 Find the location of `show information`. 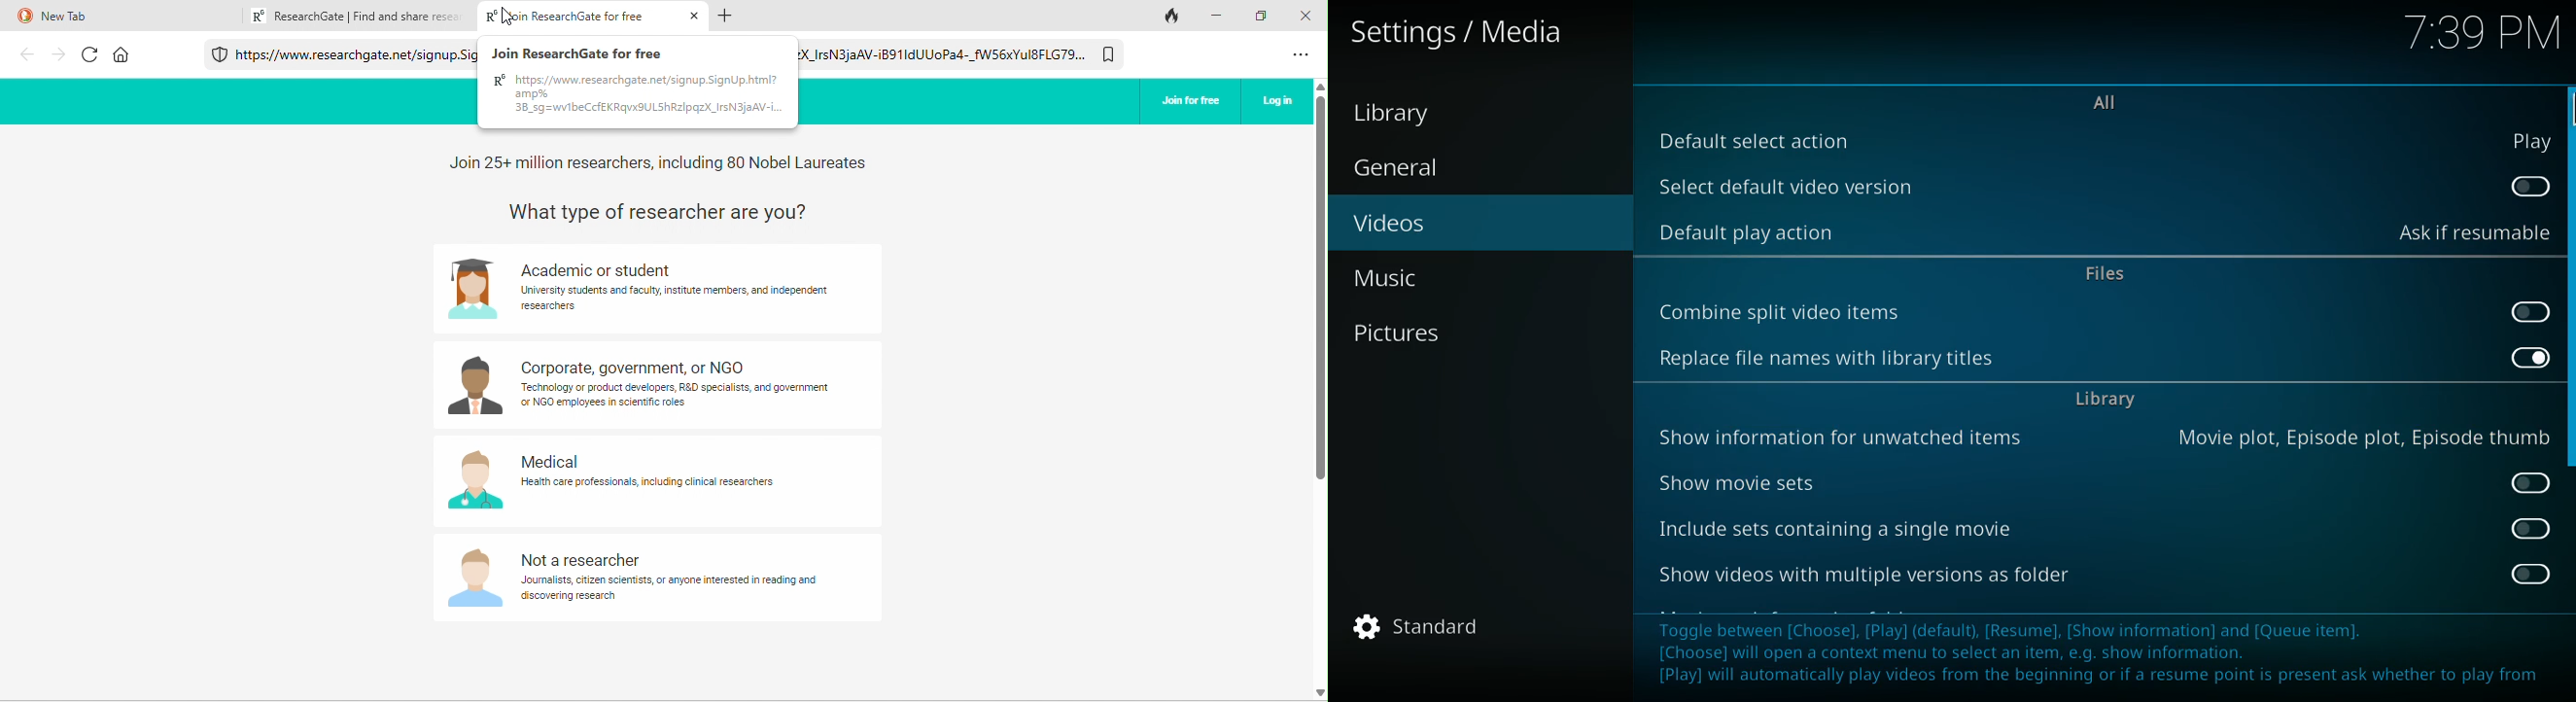

show information is located at coordinates (1847, 438).